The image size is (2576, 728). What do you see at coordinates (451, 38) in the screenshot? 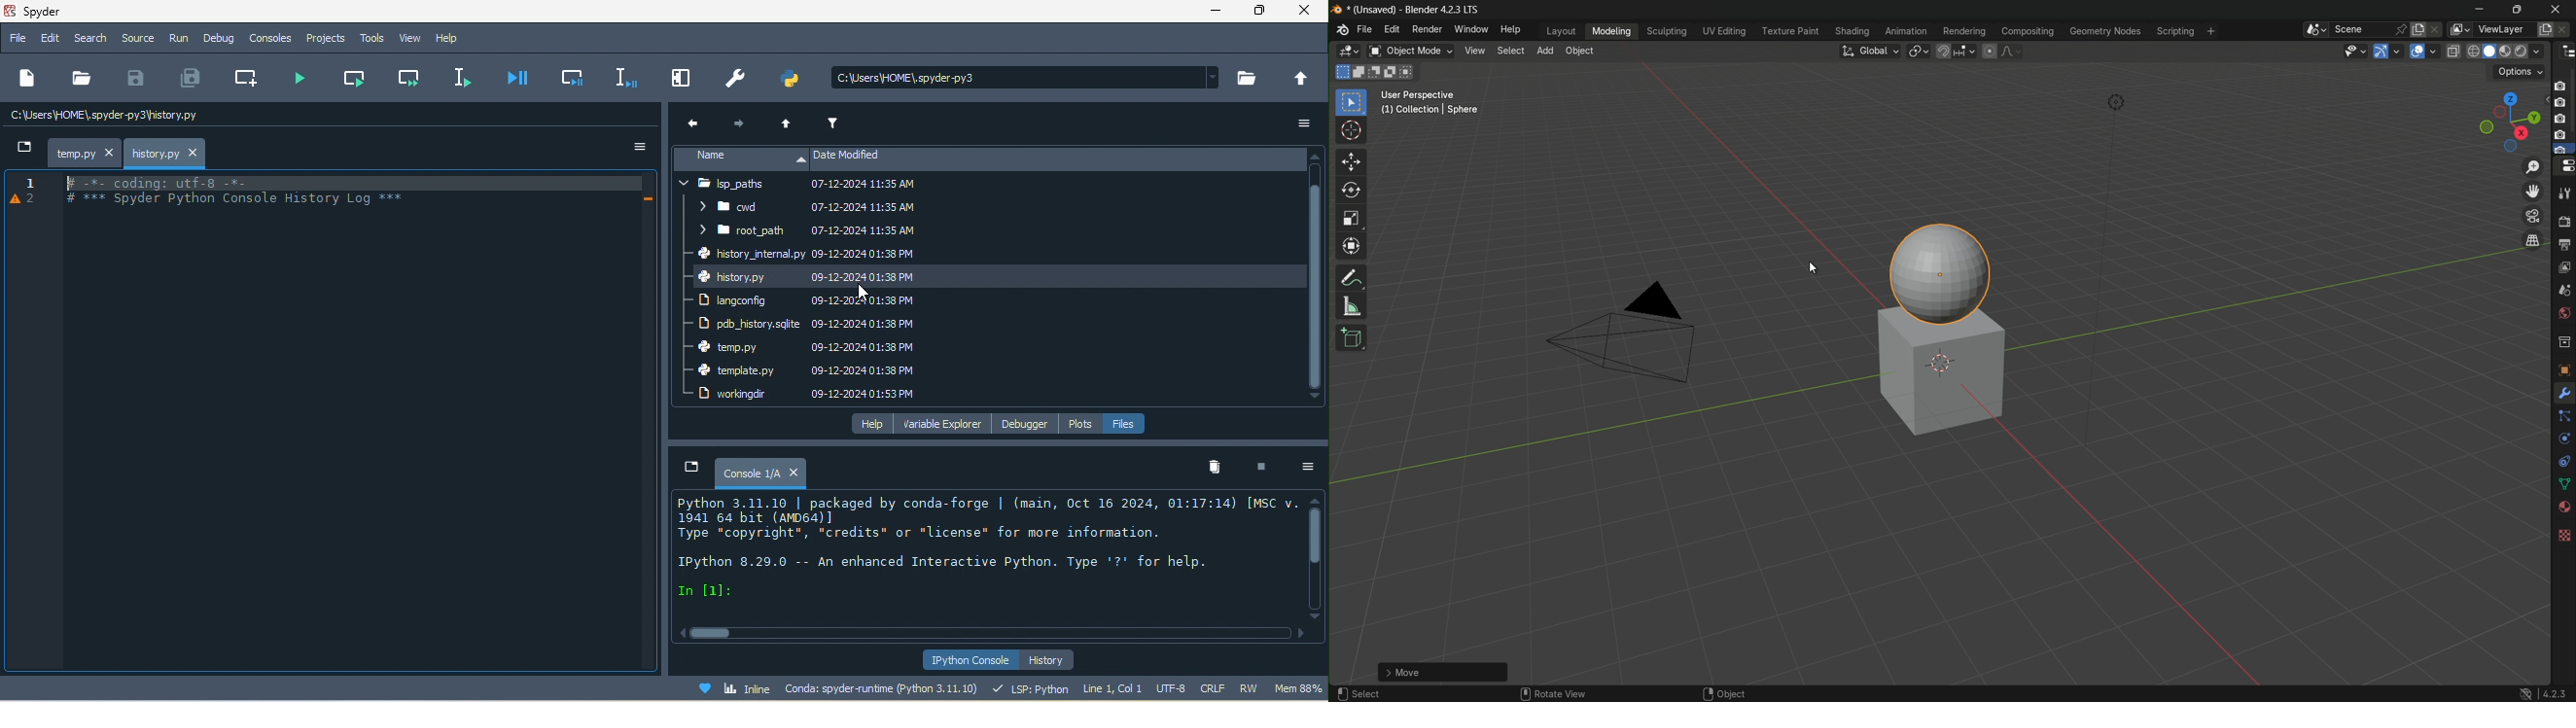
I see `help` at bounding box center [451, 38].